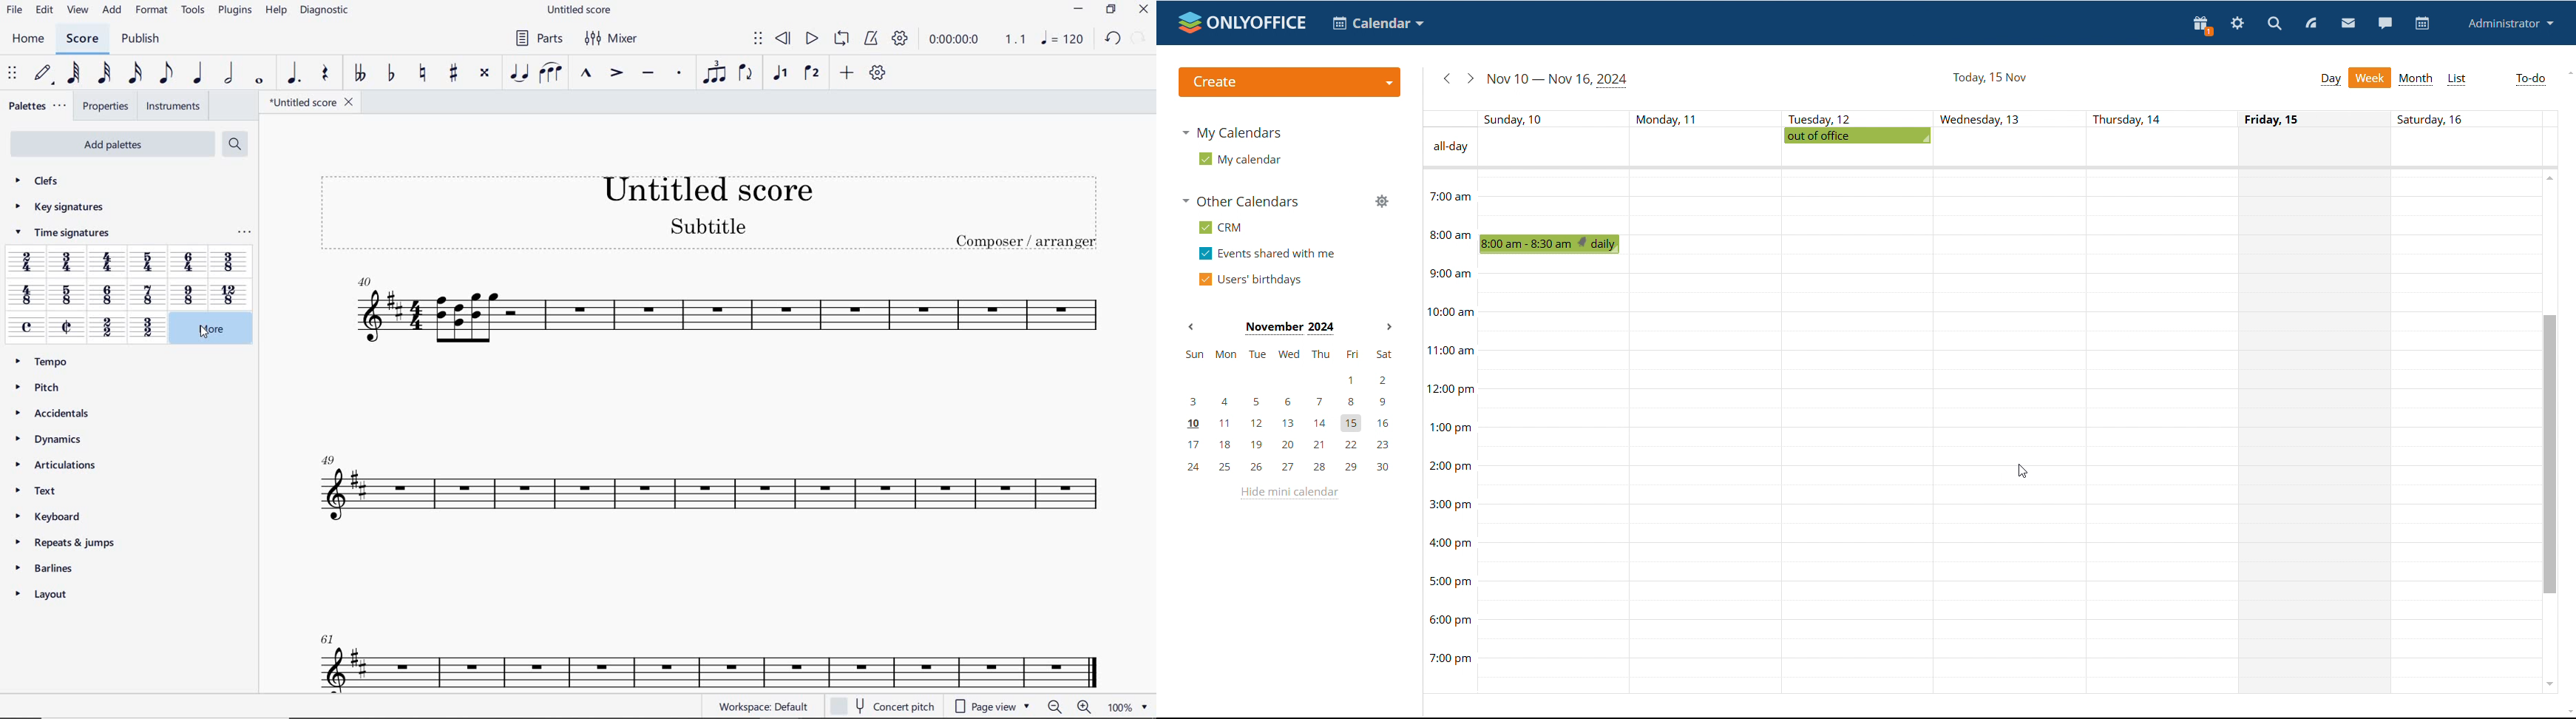  What do you see at coordinates (2421, 24) in the screenshot?
I see `calendar` at bounding box center [2421, 24].